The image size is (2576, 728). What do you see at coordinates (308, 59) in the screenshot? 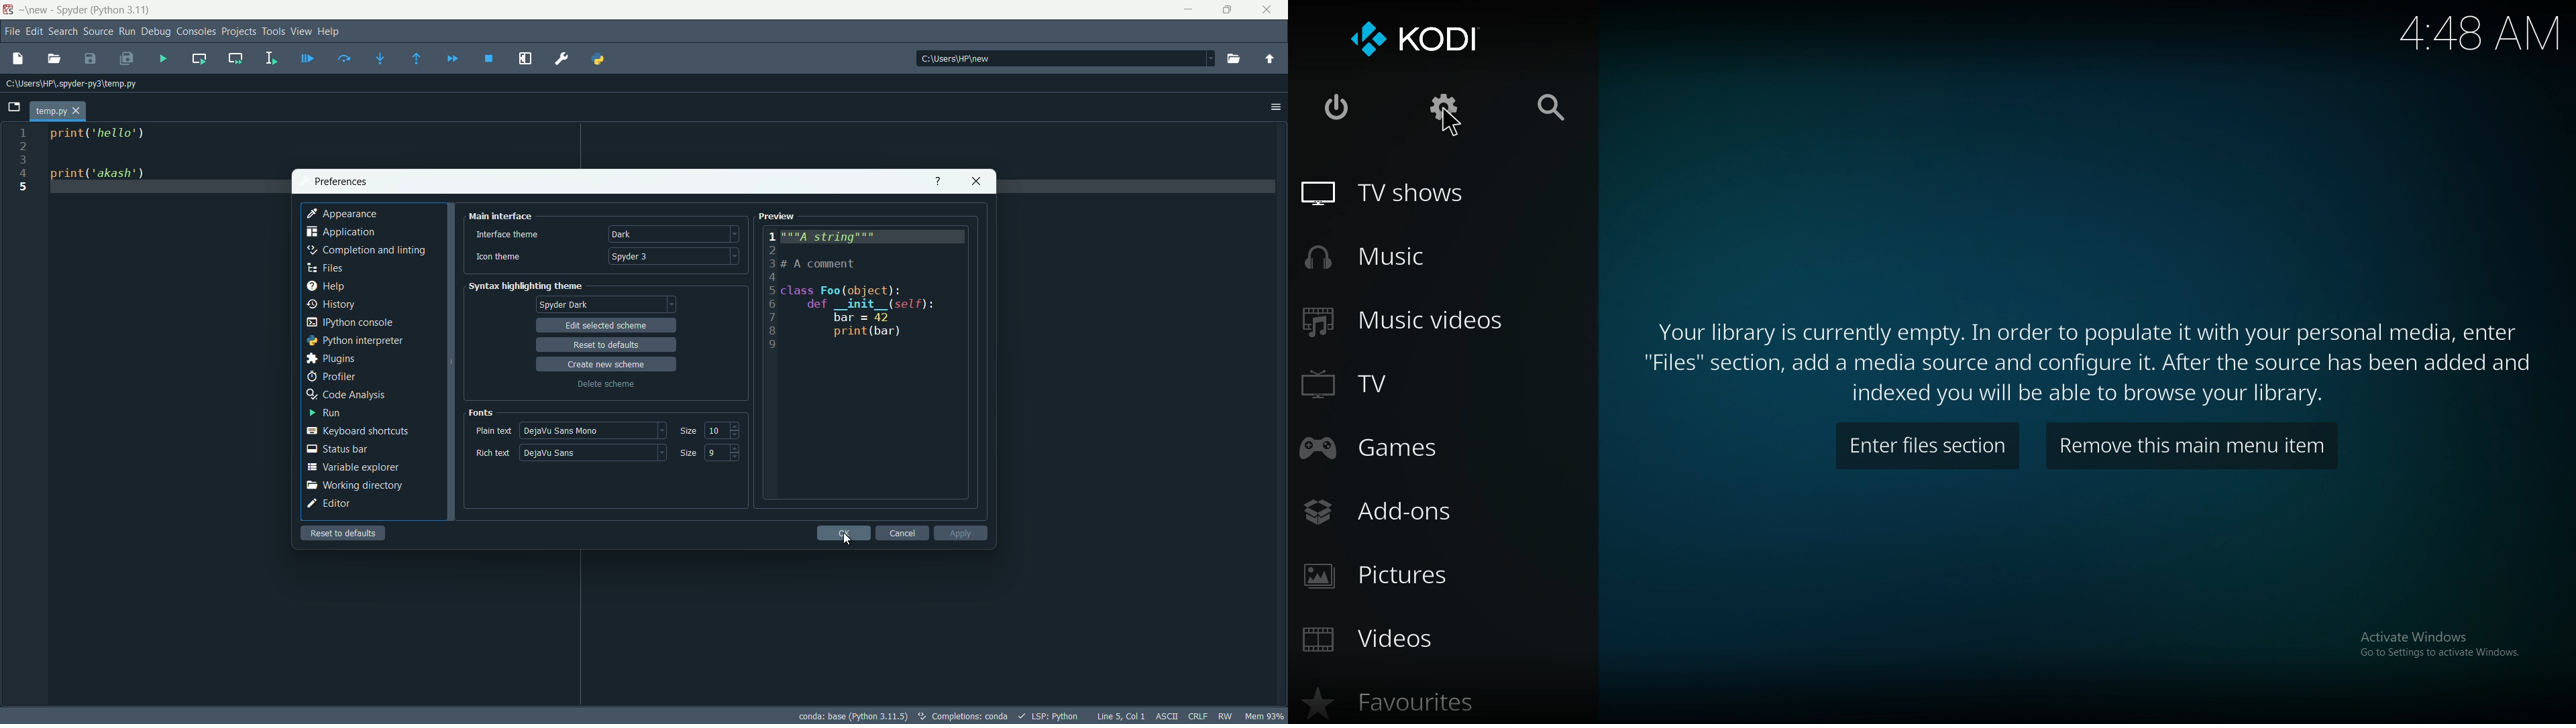
I see `debug file` at bounding box center [308, 59].